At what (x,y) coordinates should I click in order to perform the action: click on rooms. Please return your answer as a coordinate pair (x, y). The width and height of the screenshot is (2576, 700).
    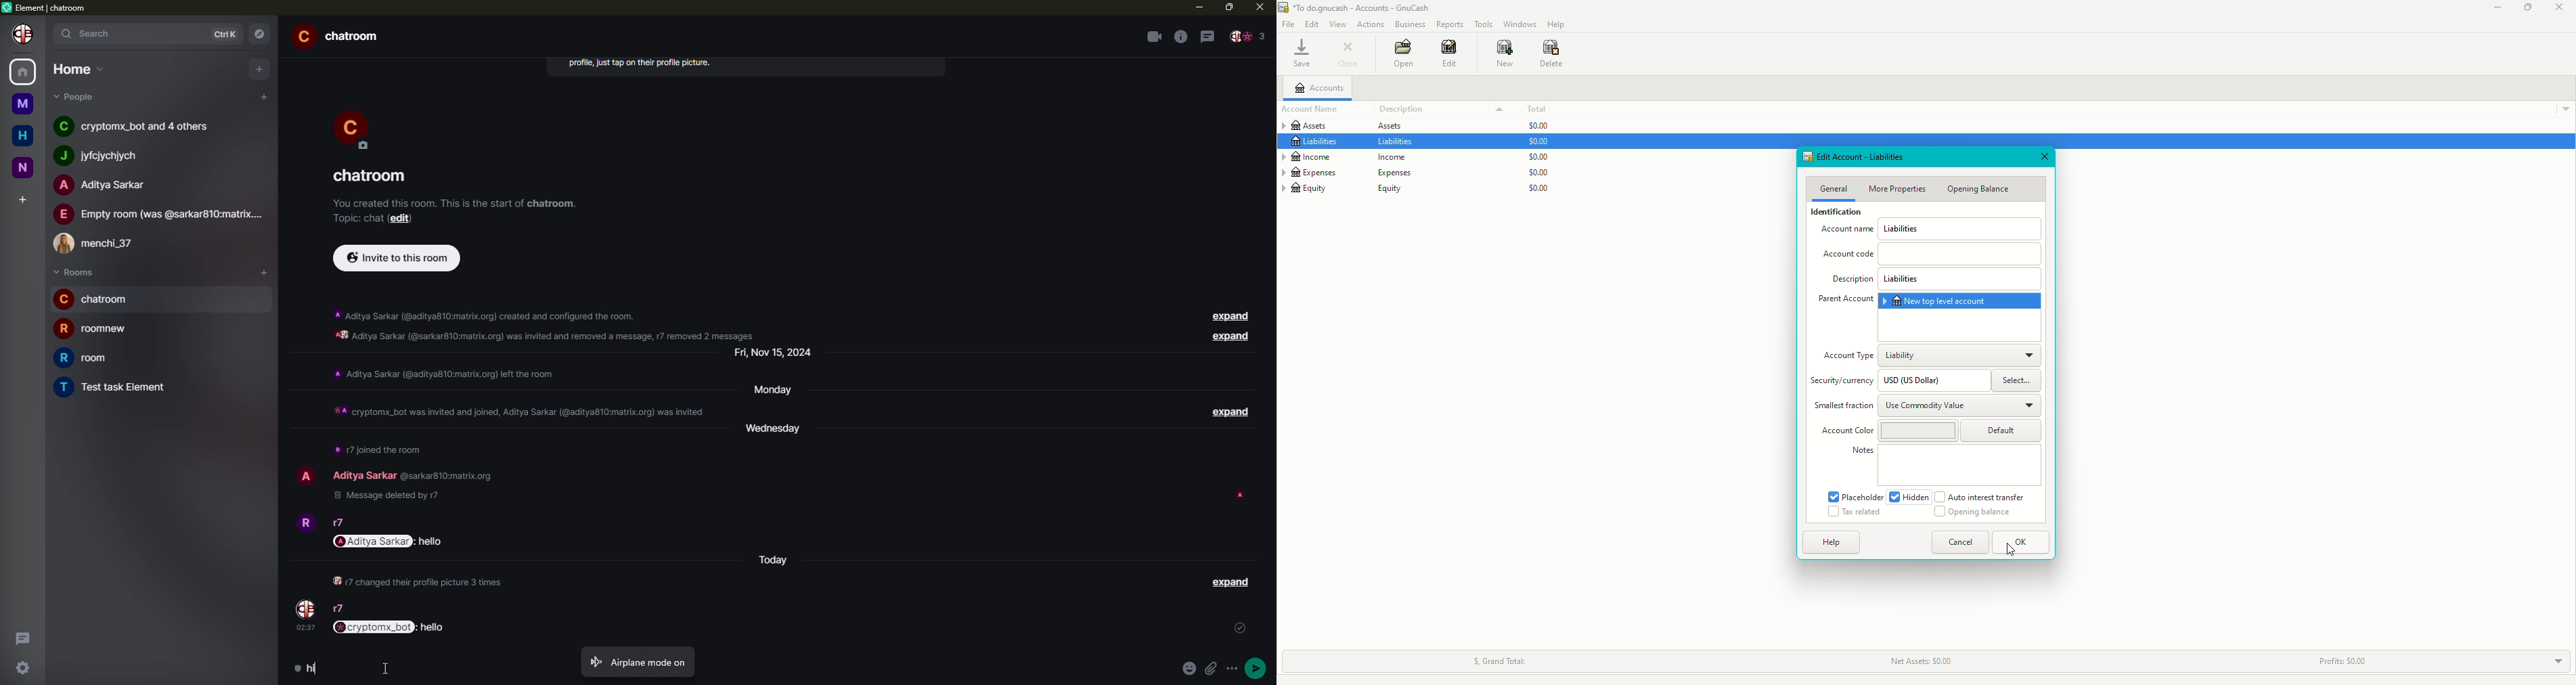
    Looking at the image, I should click on (74, 272).